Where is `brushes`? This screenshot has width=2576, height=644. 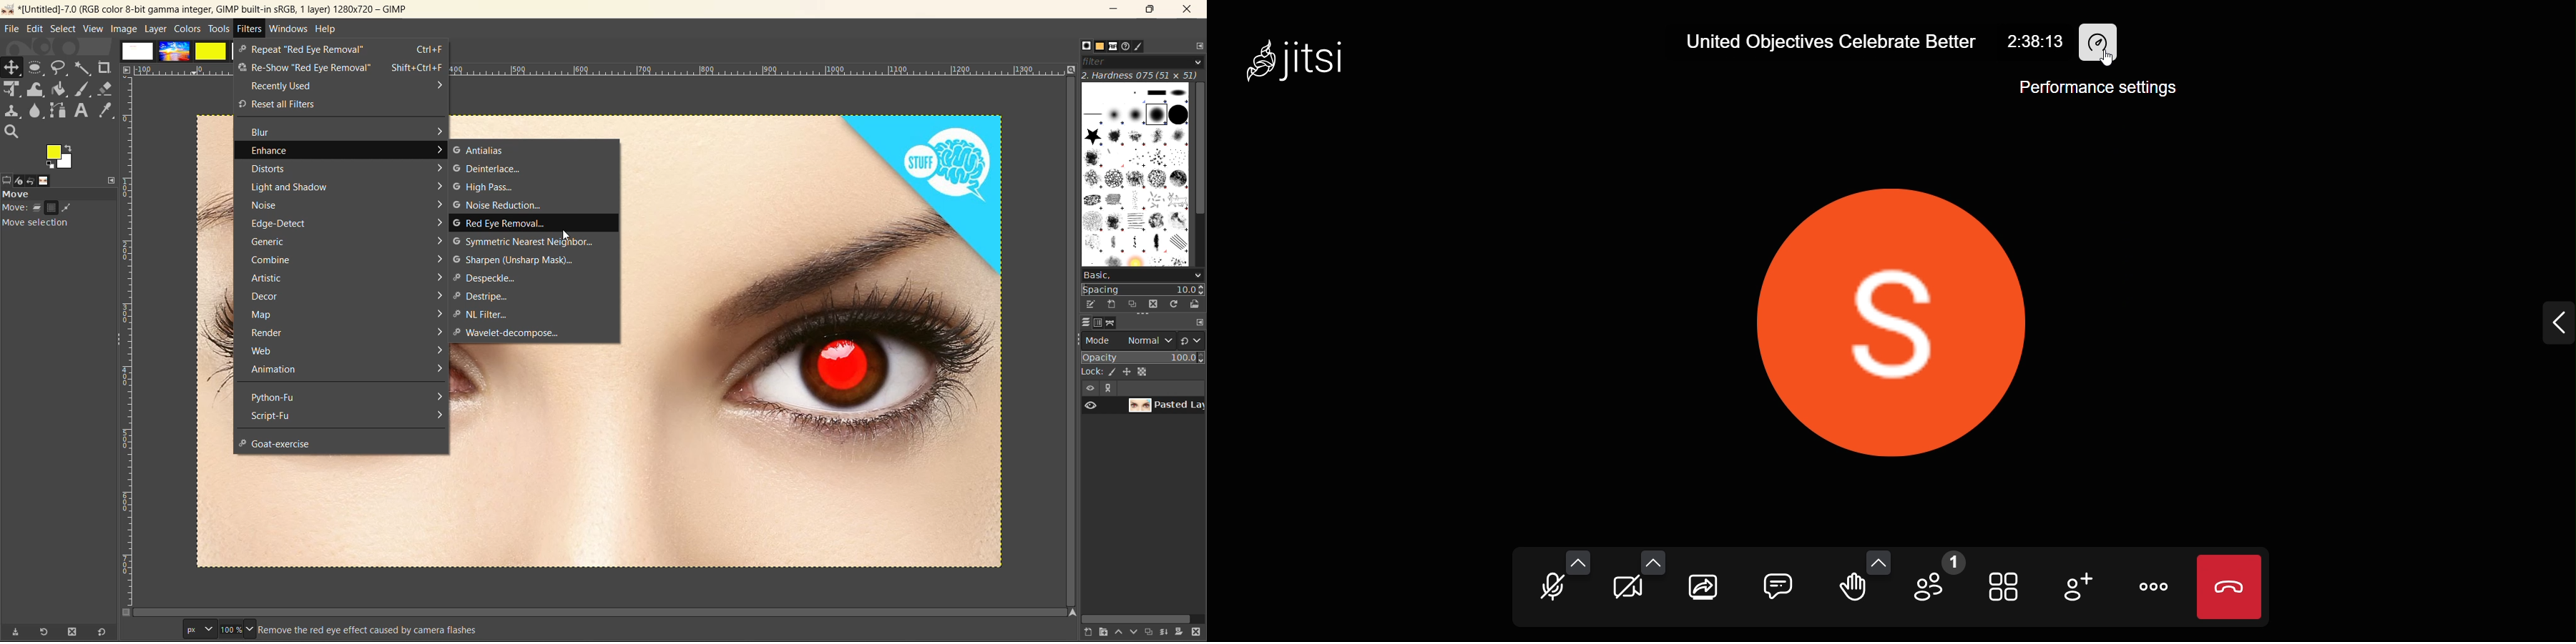
brushes is located at coordinates (1135, 175).